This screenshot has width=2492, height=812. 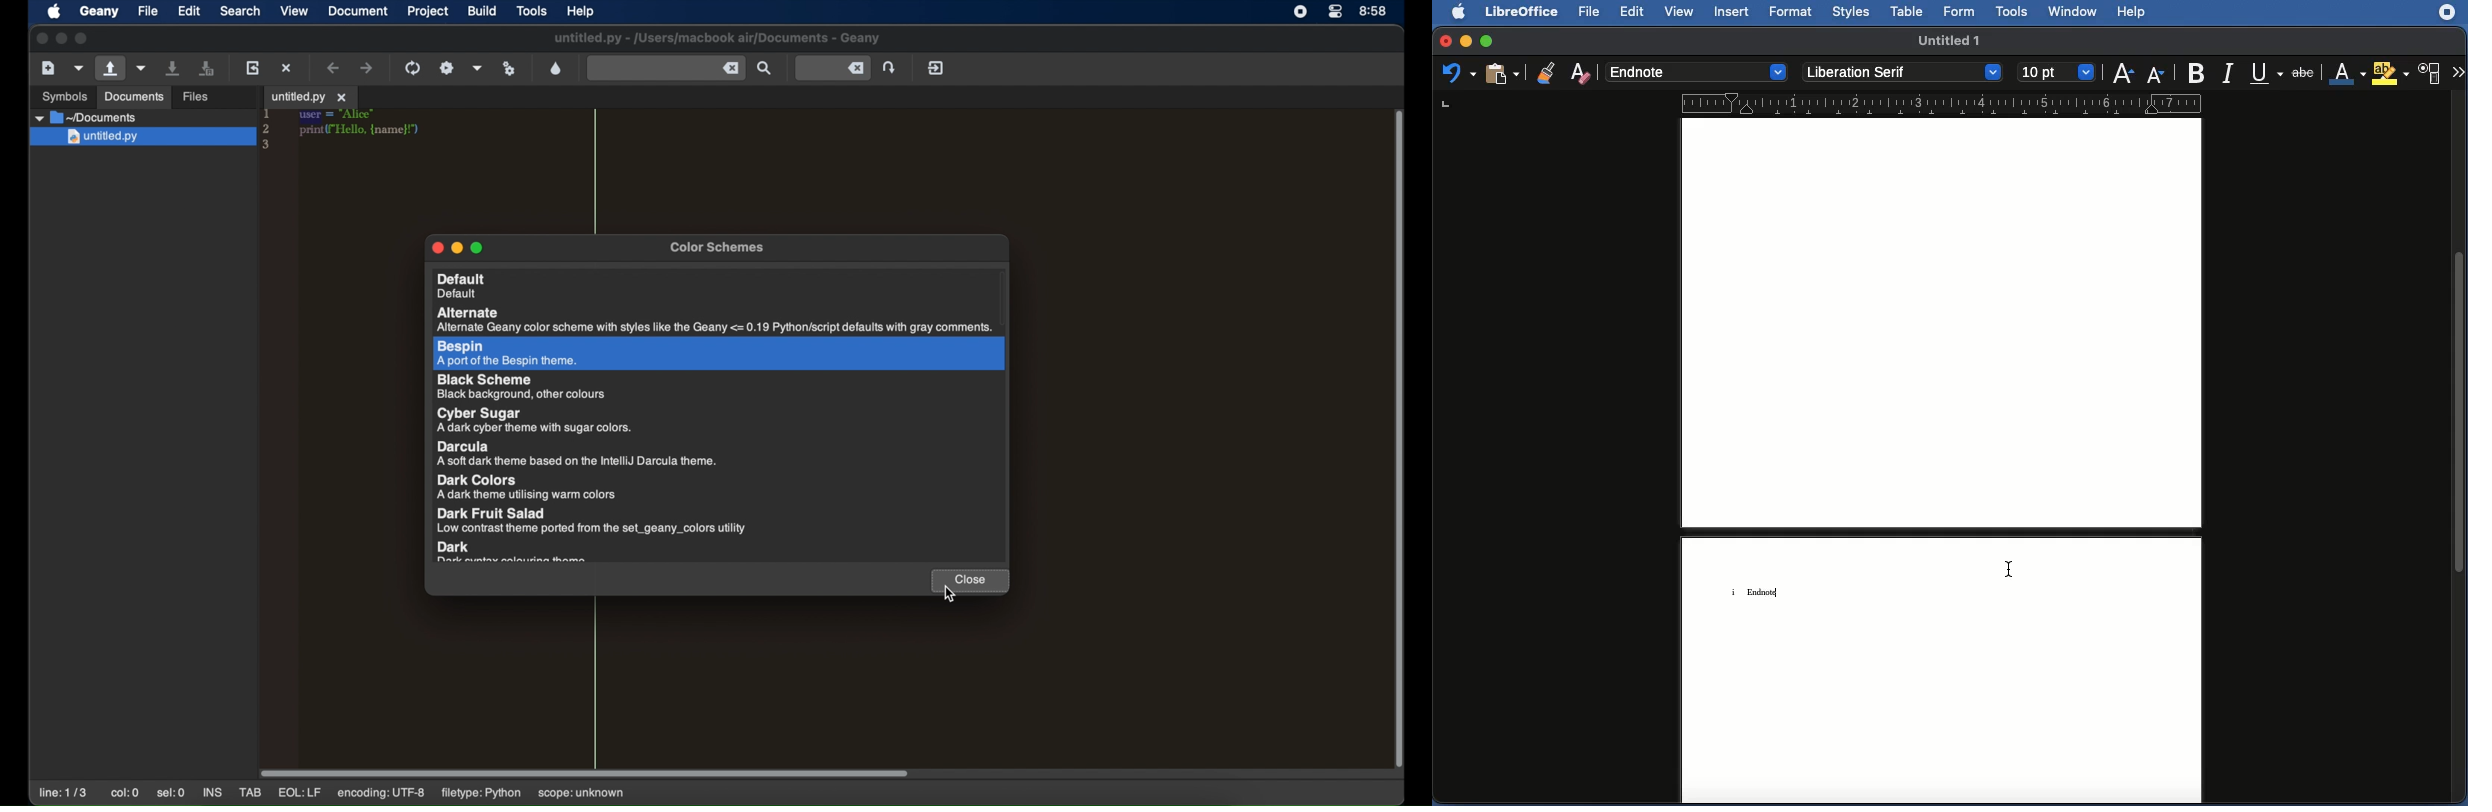 What do you see at coordinates (2268, 73) in the screenshot?
I see `Underline` at bounding box center [2268, 73].